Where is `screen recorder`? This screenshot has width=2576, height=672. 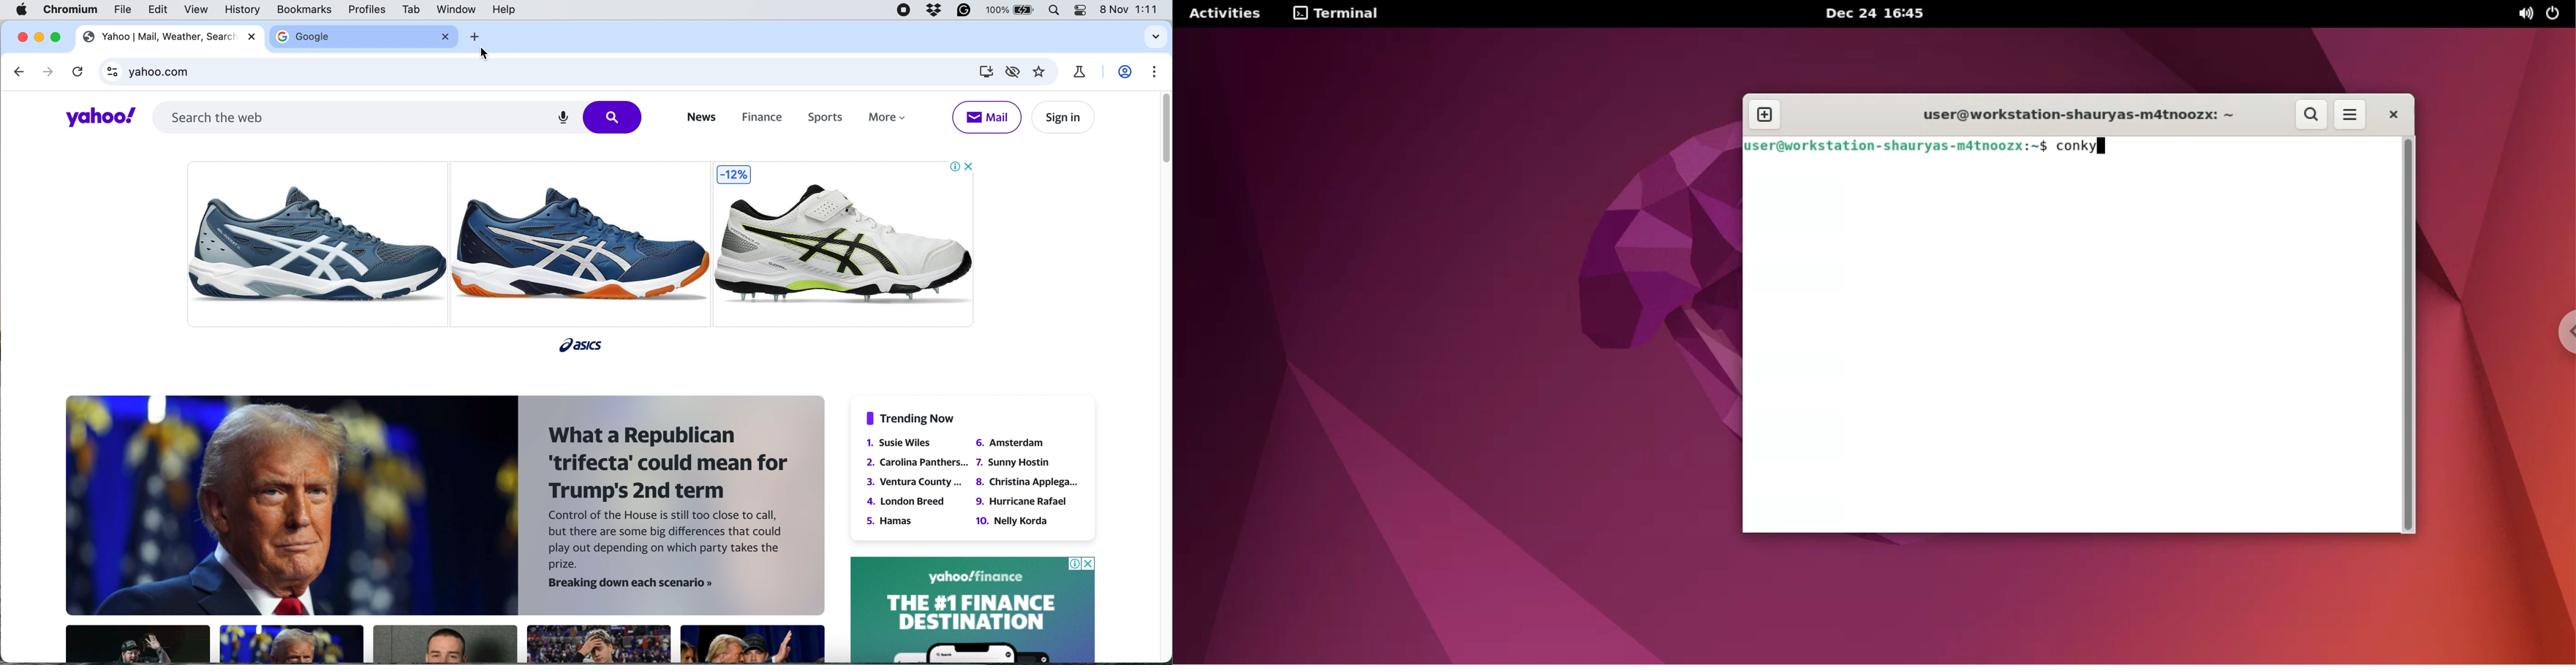
screen recorder is located at coordinates (905, 11).